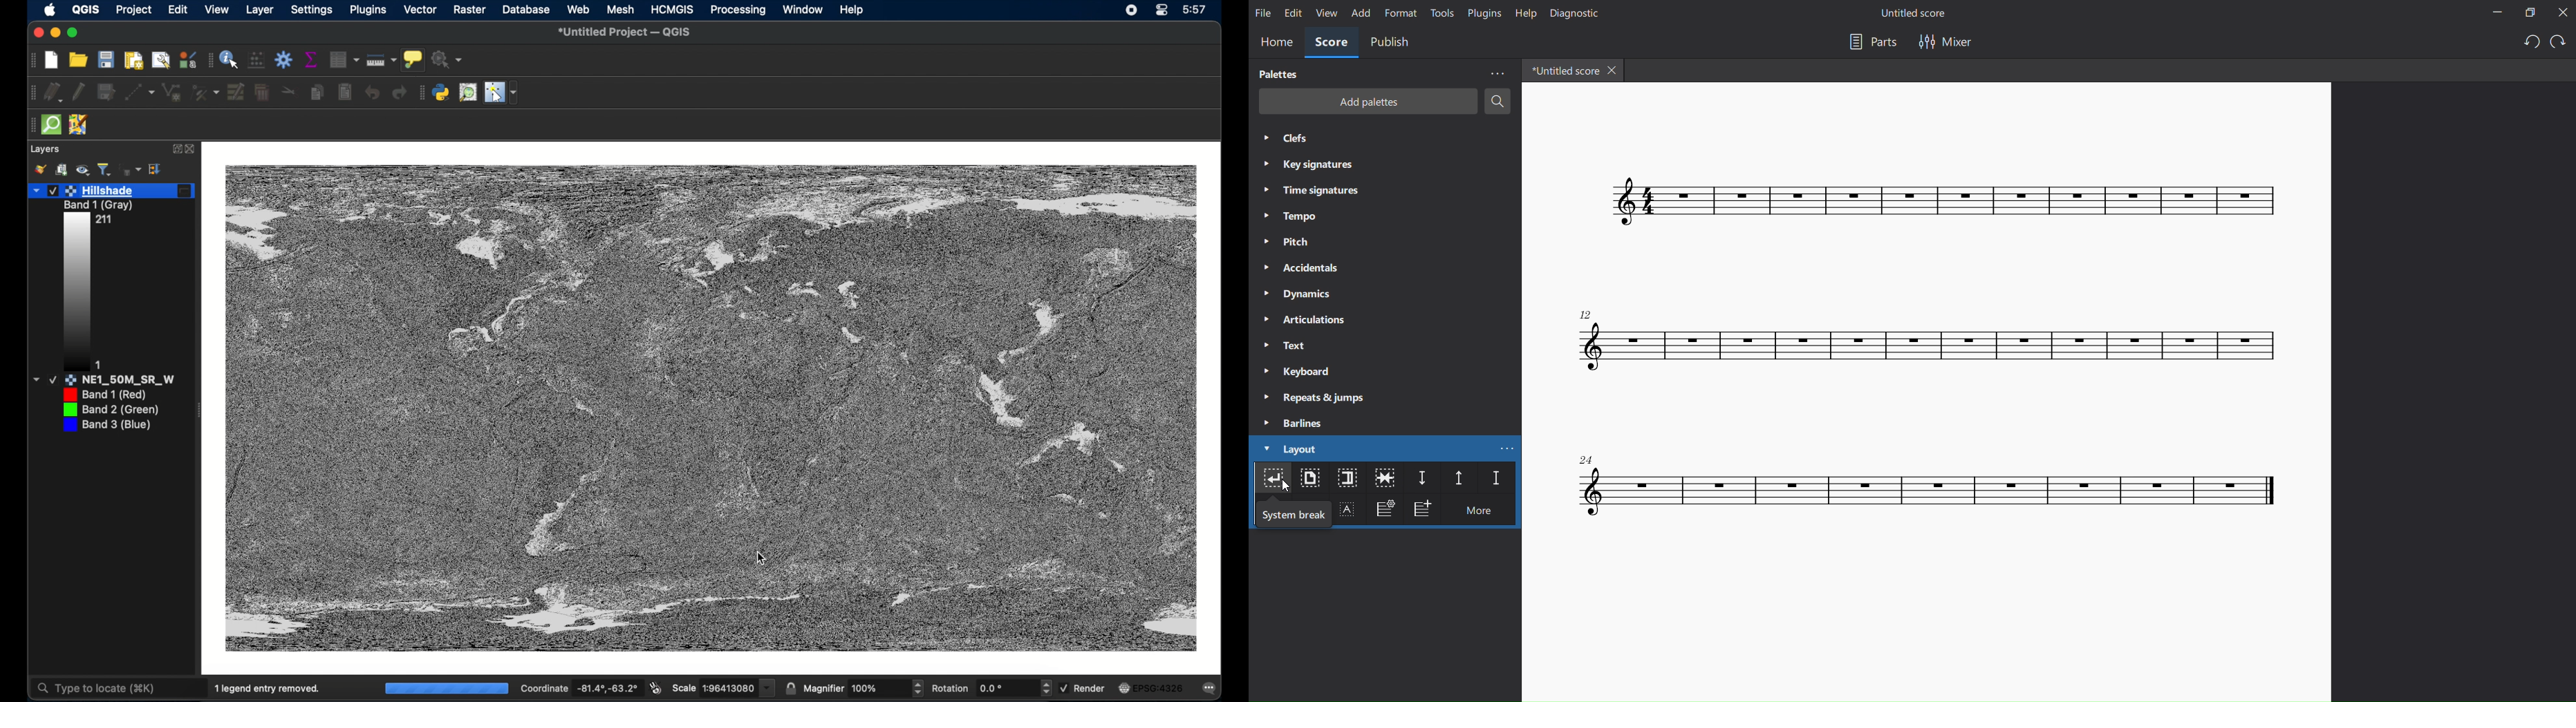  What do you see at coordinates (45, 150) in the screenshot?
I see `layers` at bounding box center [45, 150].